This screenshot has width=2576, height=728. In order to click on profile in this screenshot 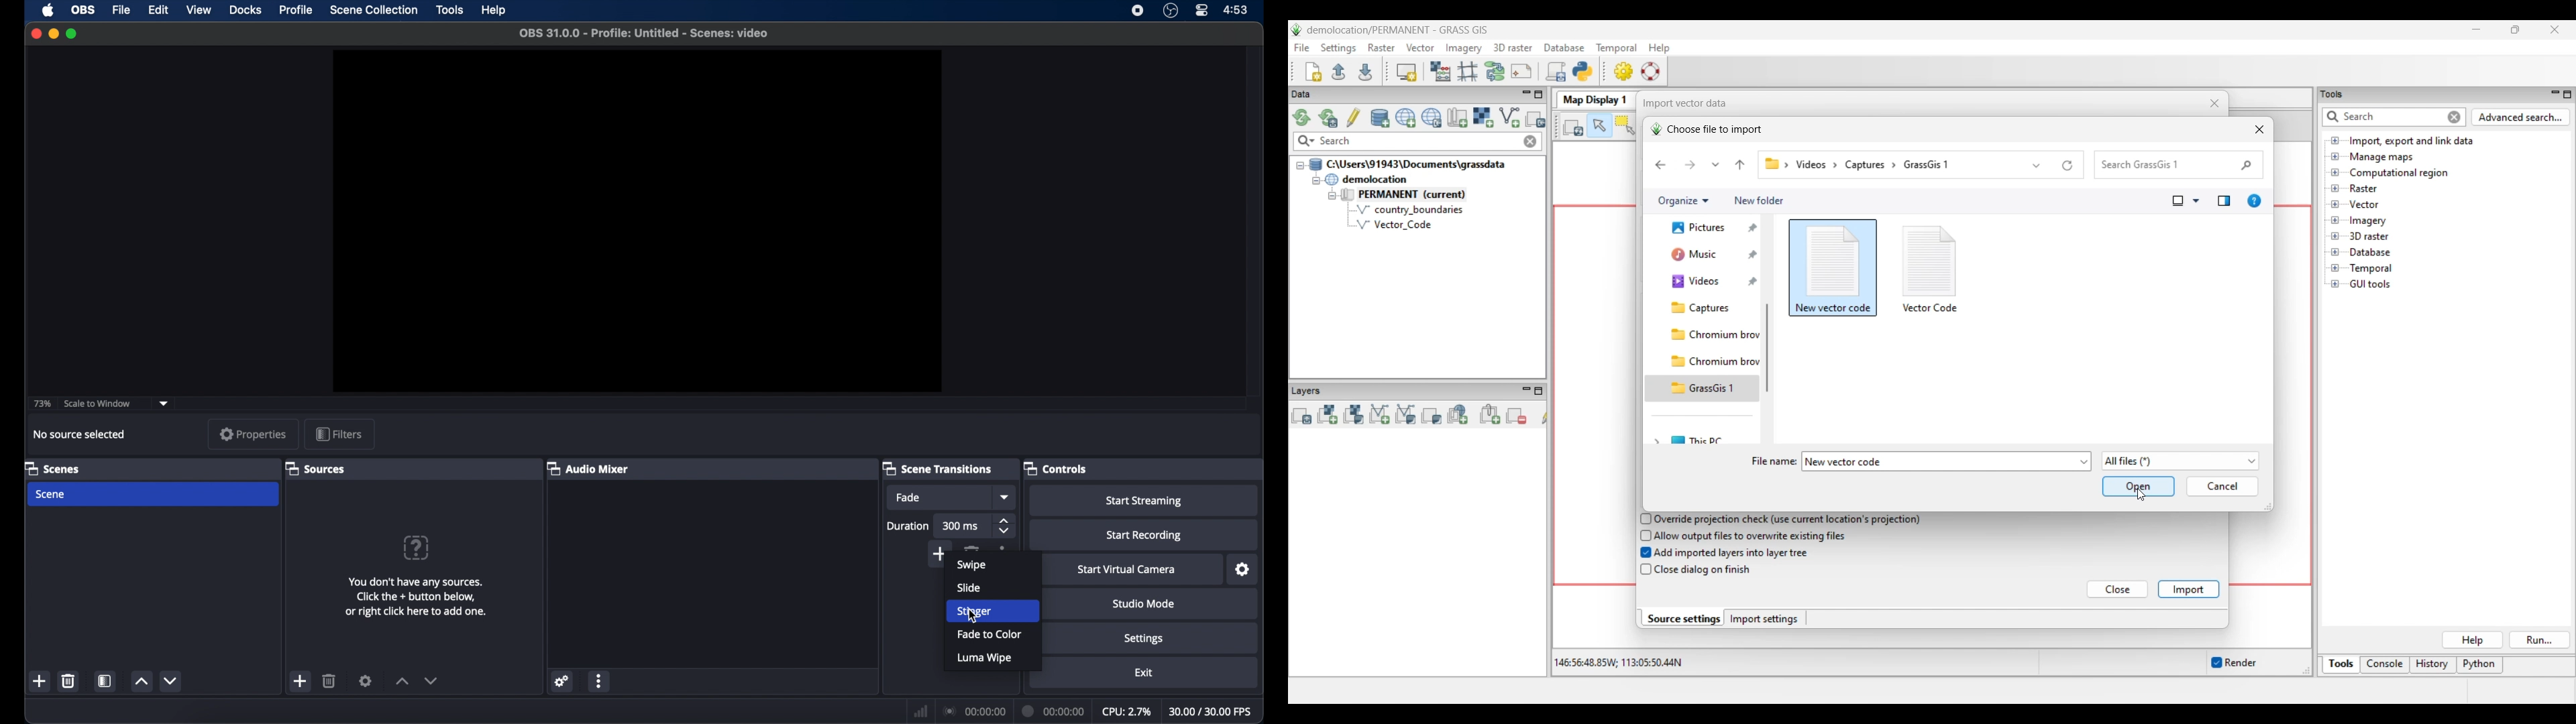, I will do `click(294, 10)`.